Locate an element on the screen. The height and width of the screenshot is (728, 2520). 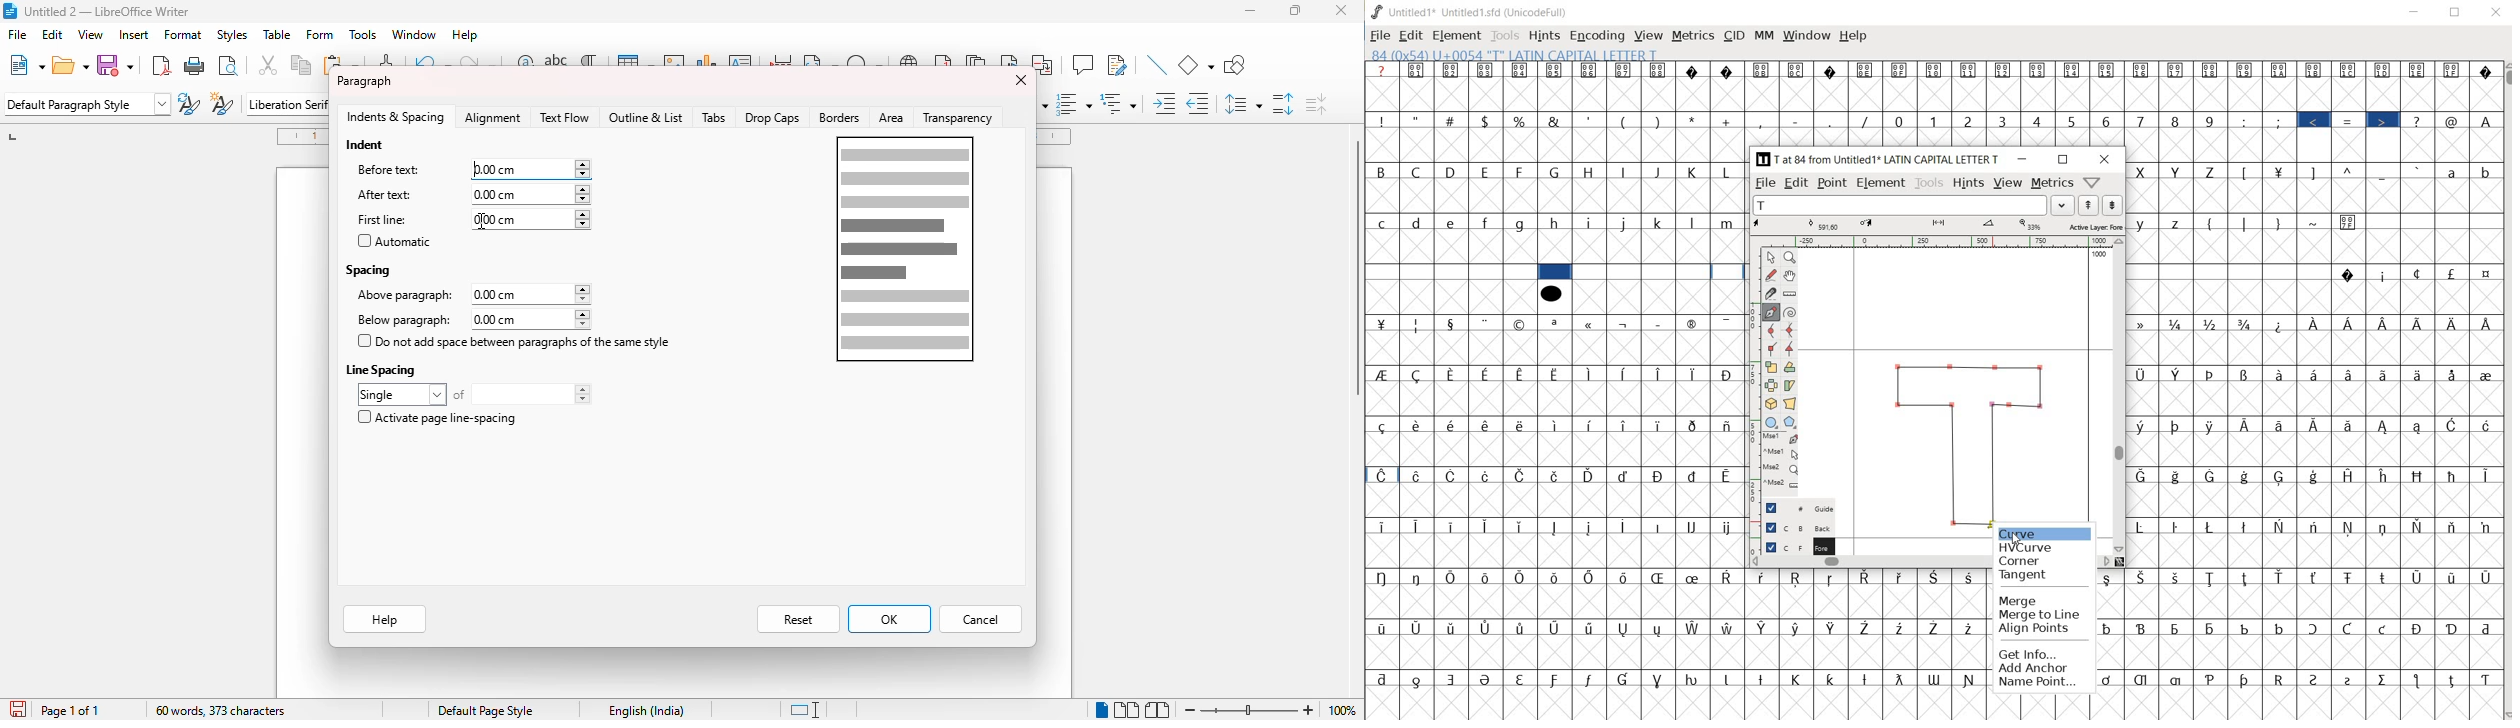
Symbol is located at coordinates (2210, 526).